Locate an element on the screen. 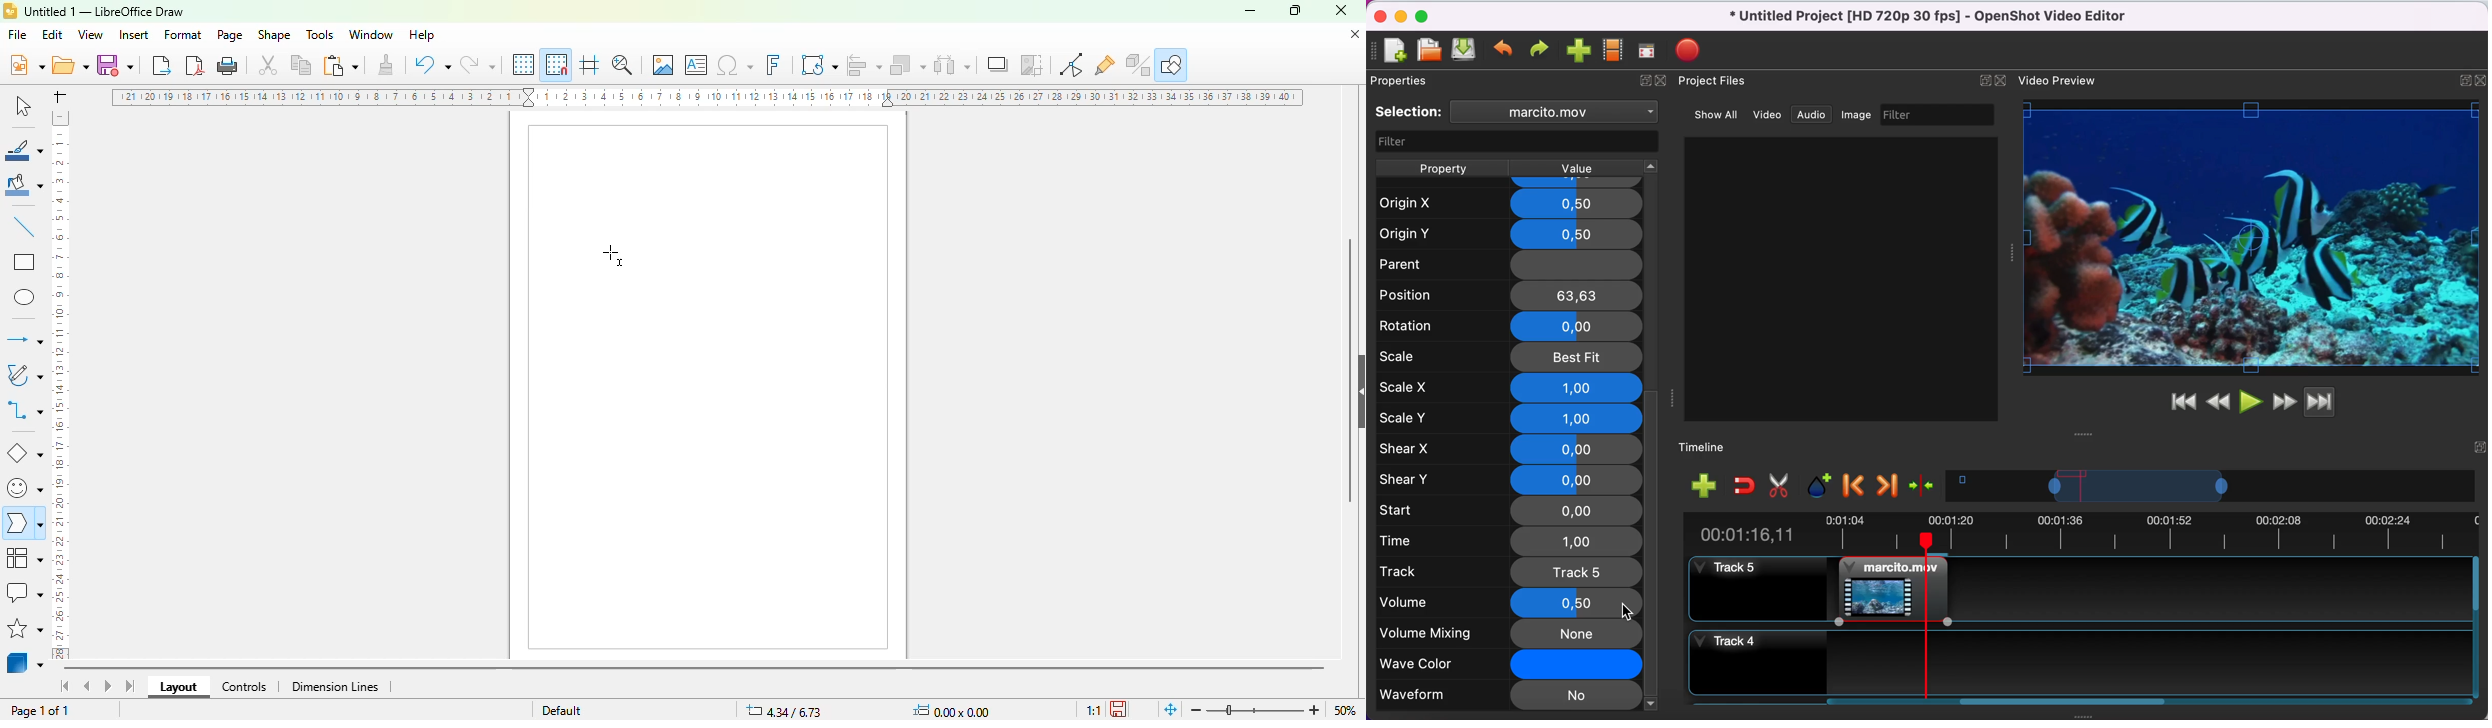 The image size is (2492, 728). fit page to current window is located at coordinates (1171, 710).